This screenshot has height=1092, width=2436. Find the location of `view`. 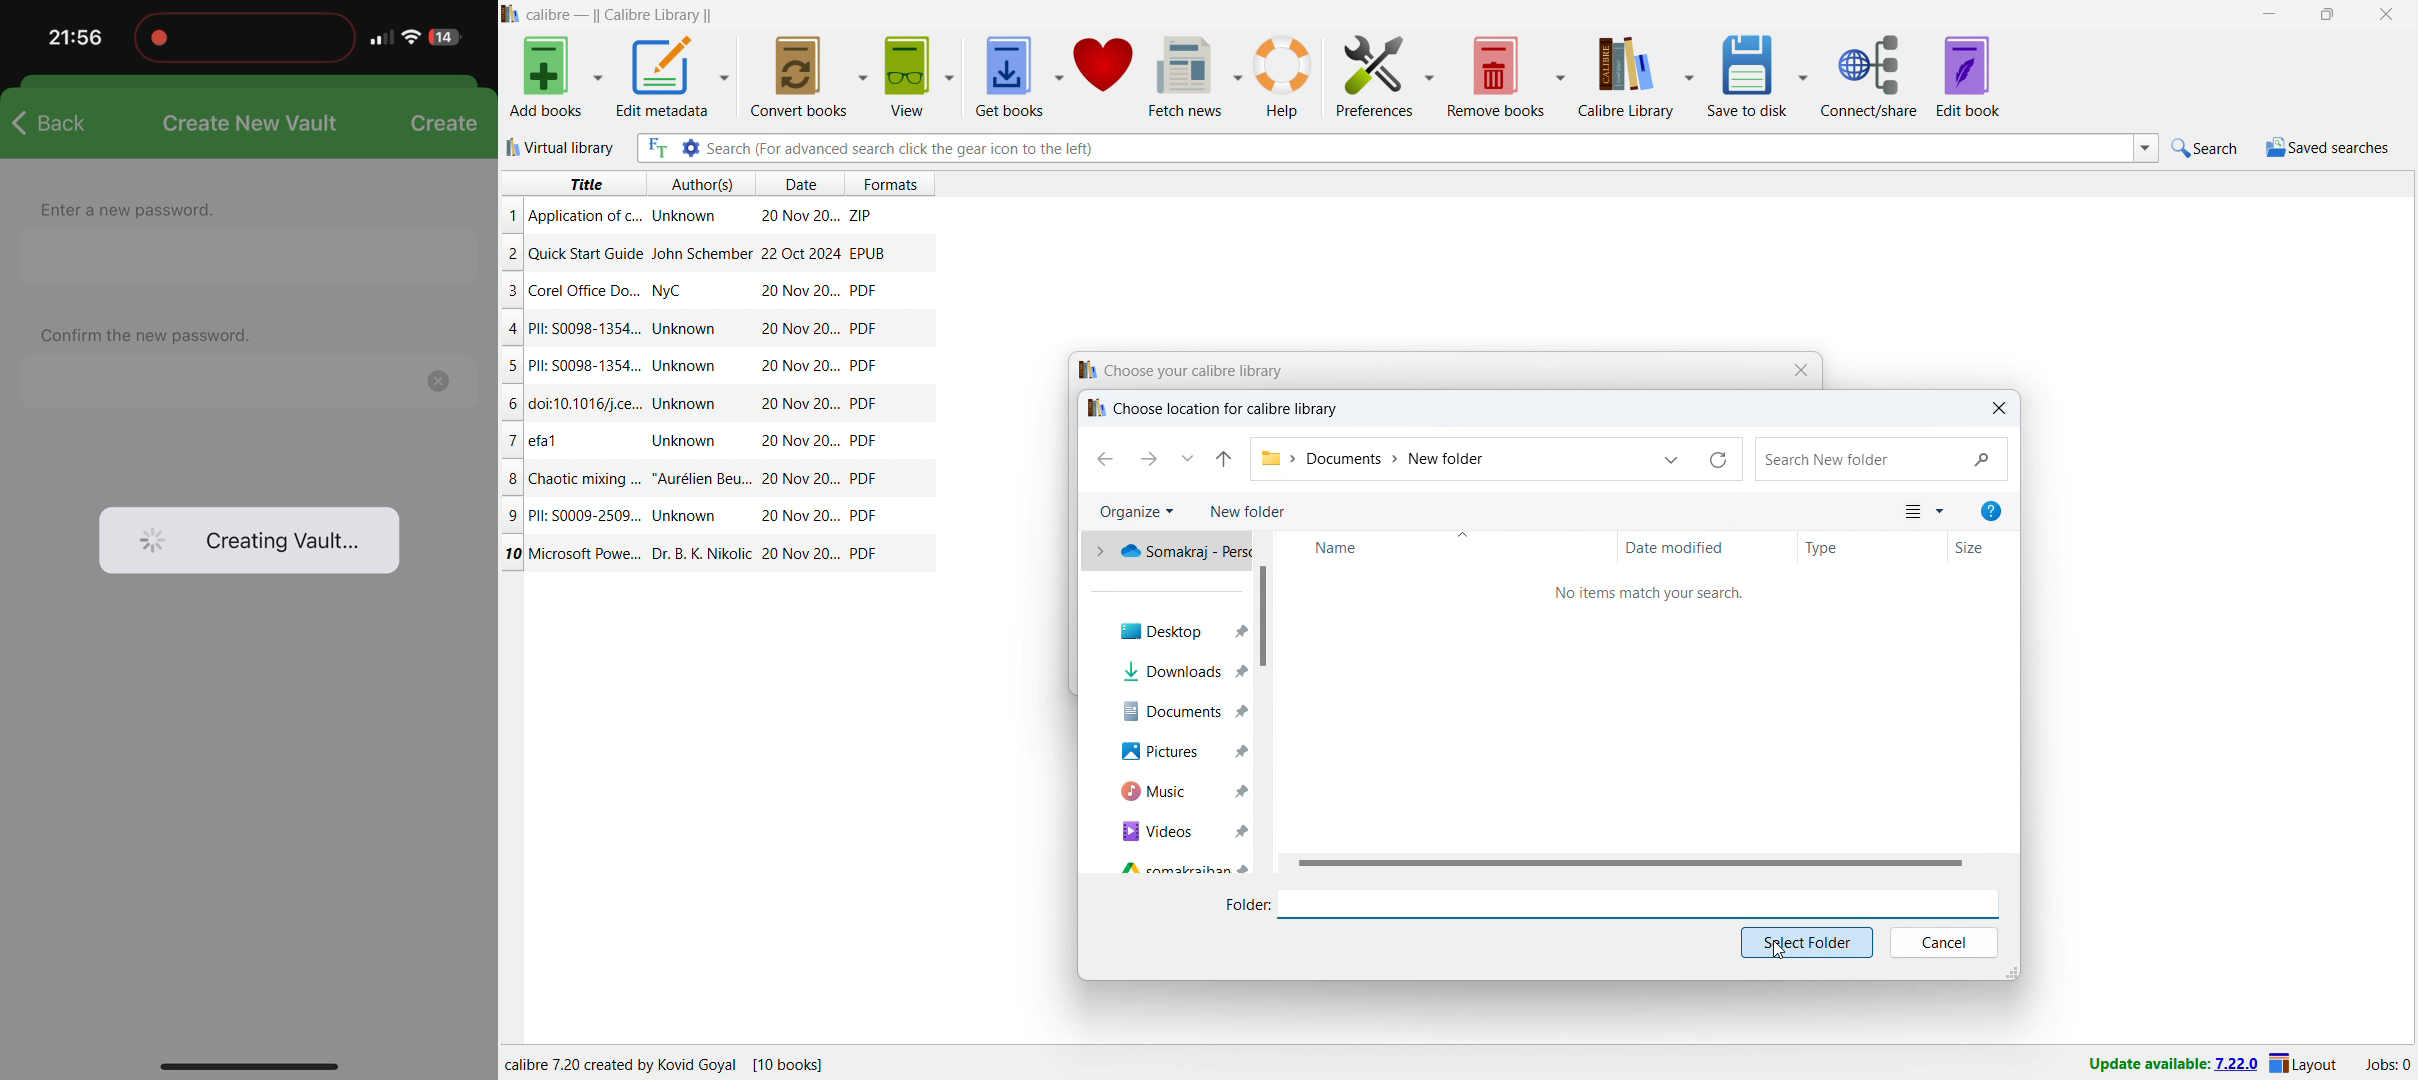

view is located at coordinates (1925, 510).